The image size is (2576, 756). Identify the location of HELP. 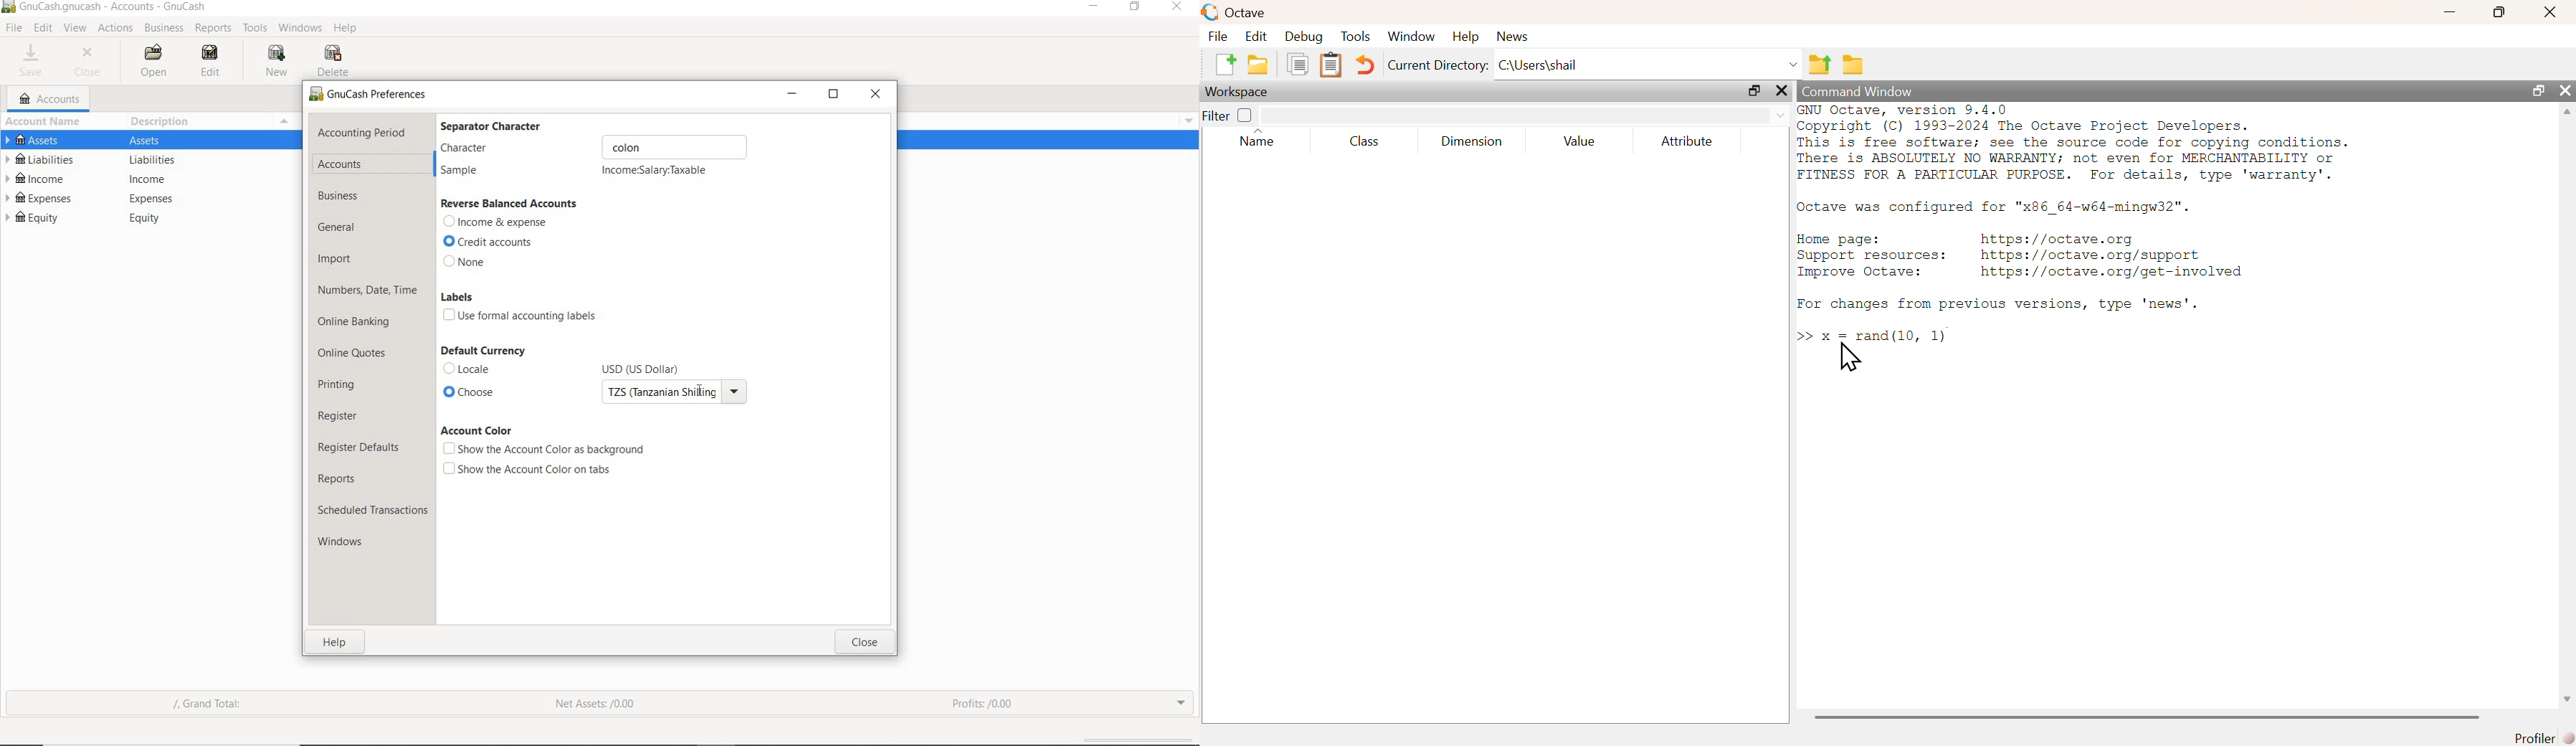
(348, 29).